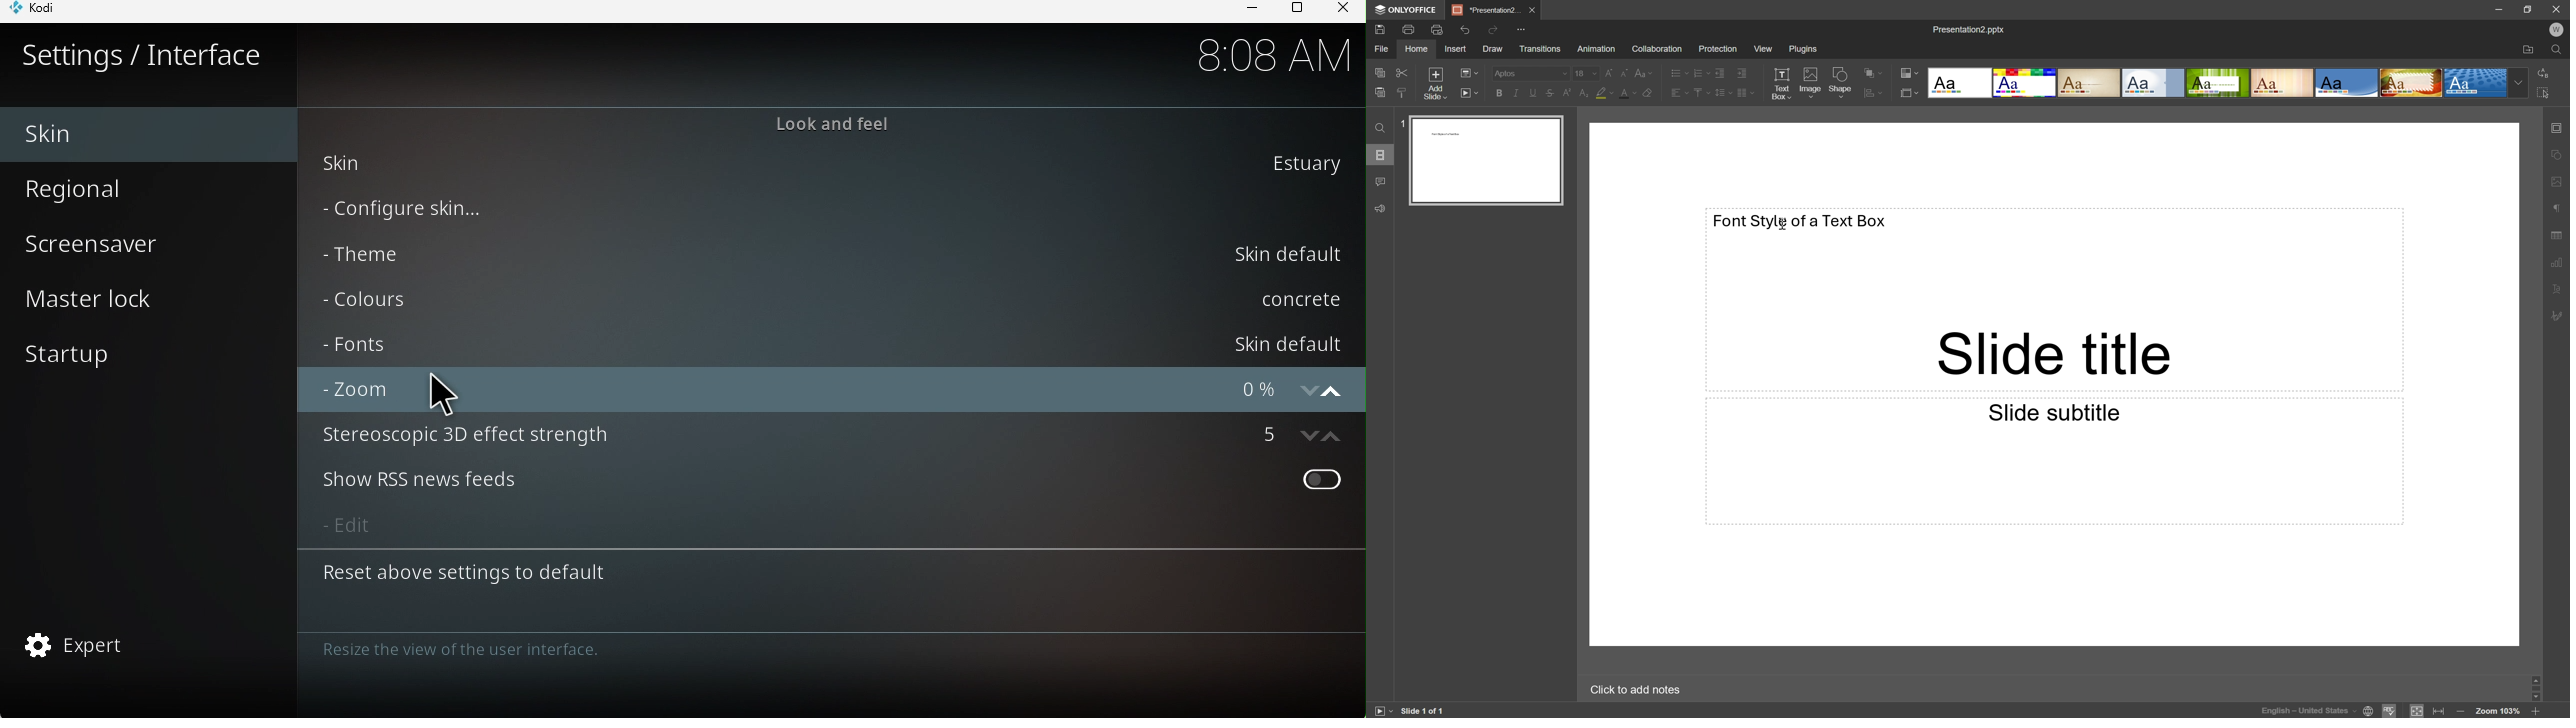 This screenshot has height=728, width=2576. I want to click on Align shape, so click(1877, 92).